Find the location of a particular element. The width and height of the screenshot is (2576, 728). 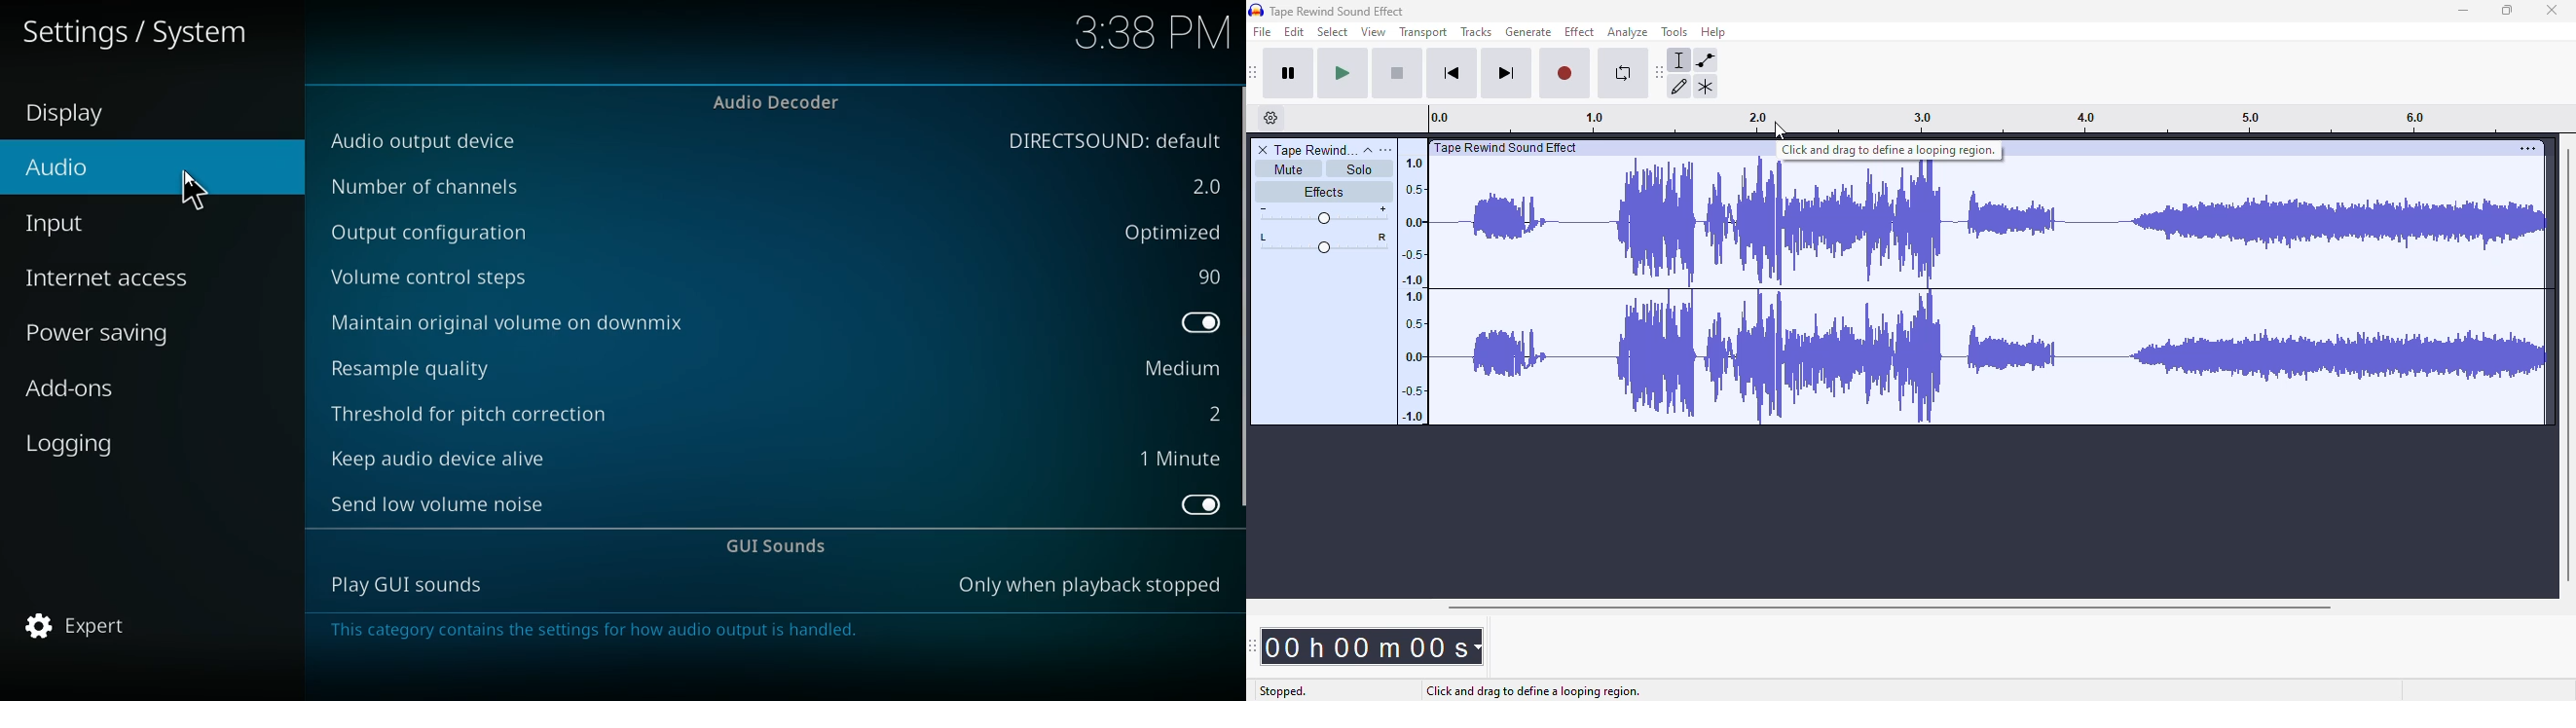

generate is located at coordinates (1528, 32).